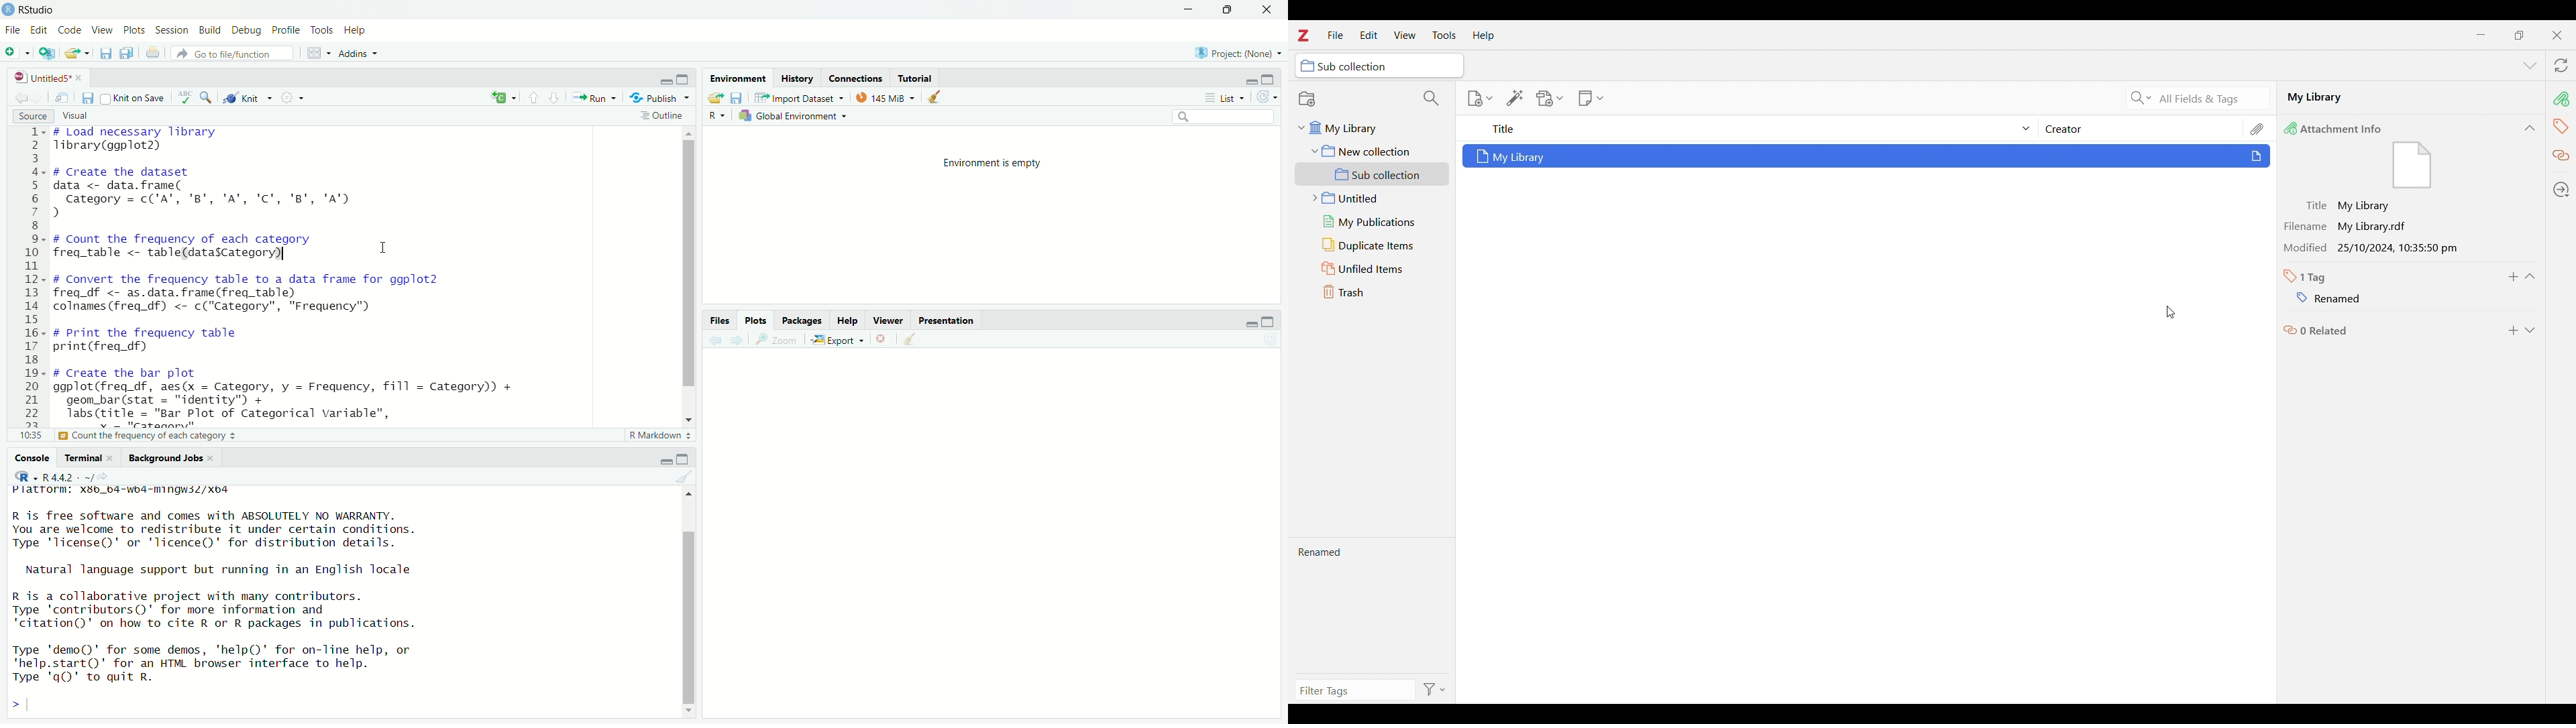 Image resolution: width=2576 pixels, height=728 pixels. What do you see at coordinates (291, 97) in the screenshot?
I see `settings` at bounding box center [291, 97].